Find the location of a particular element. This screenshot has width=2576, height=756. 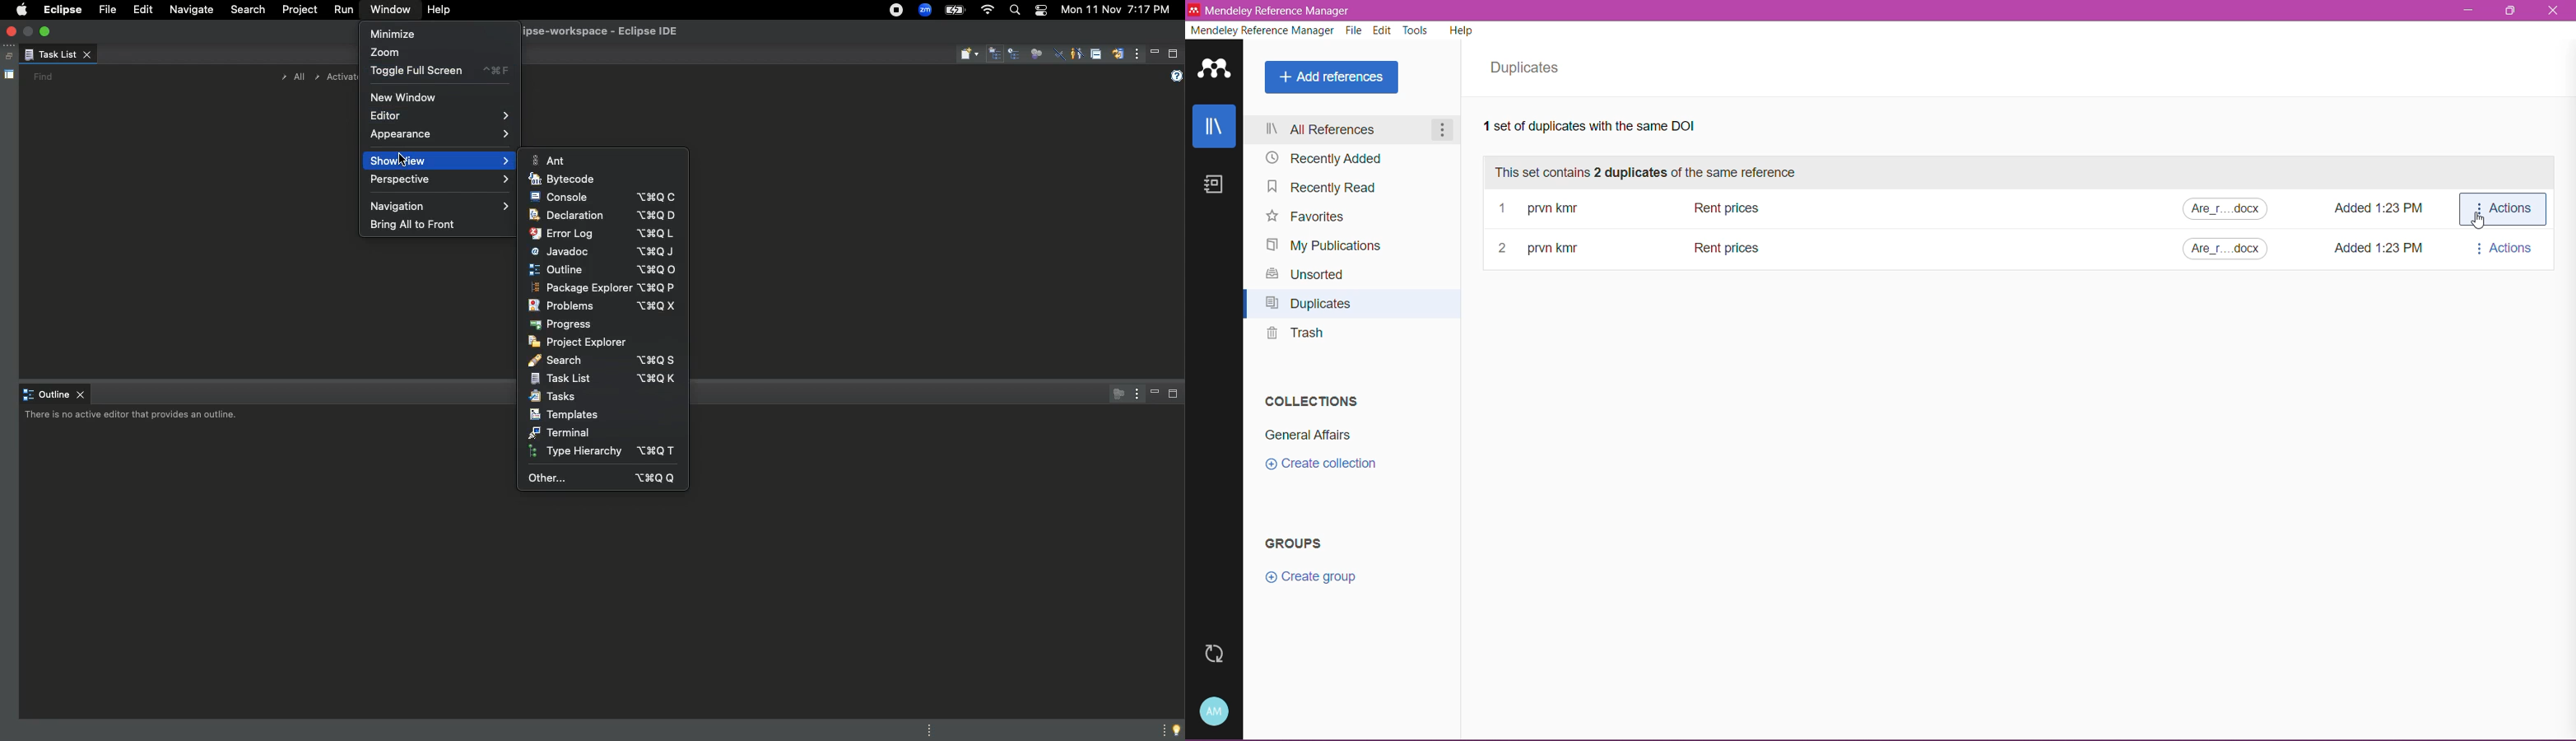

This set contains 2 duplicates of the same reference is located at coordinates (1653, 173).